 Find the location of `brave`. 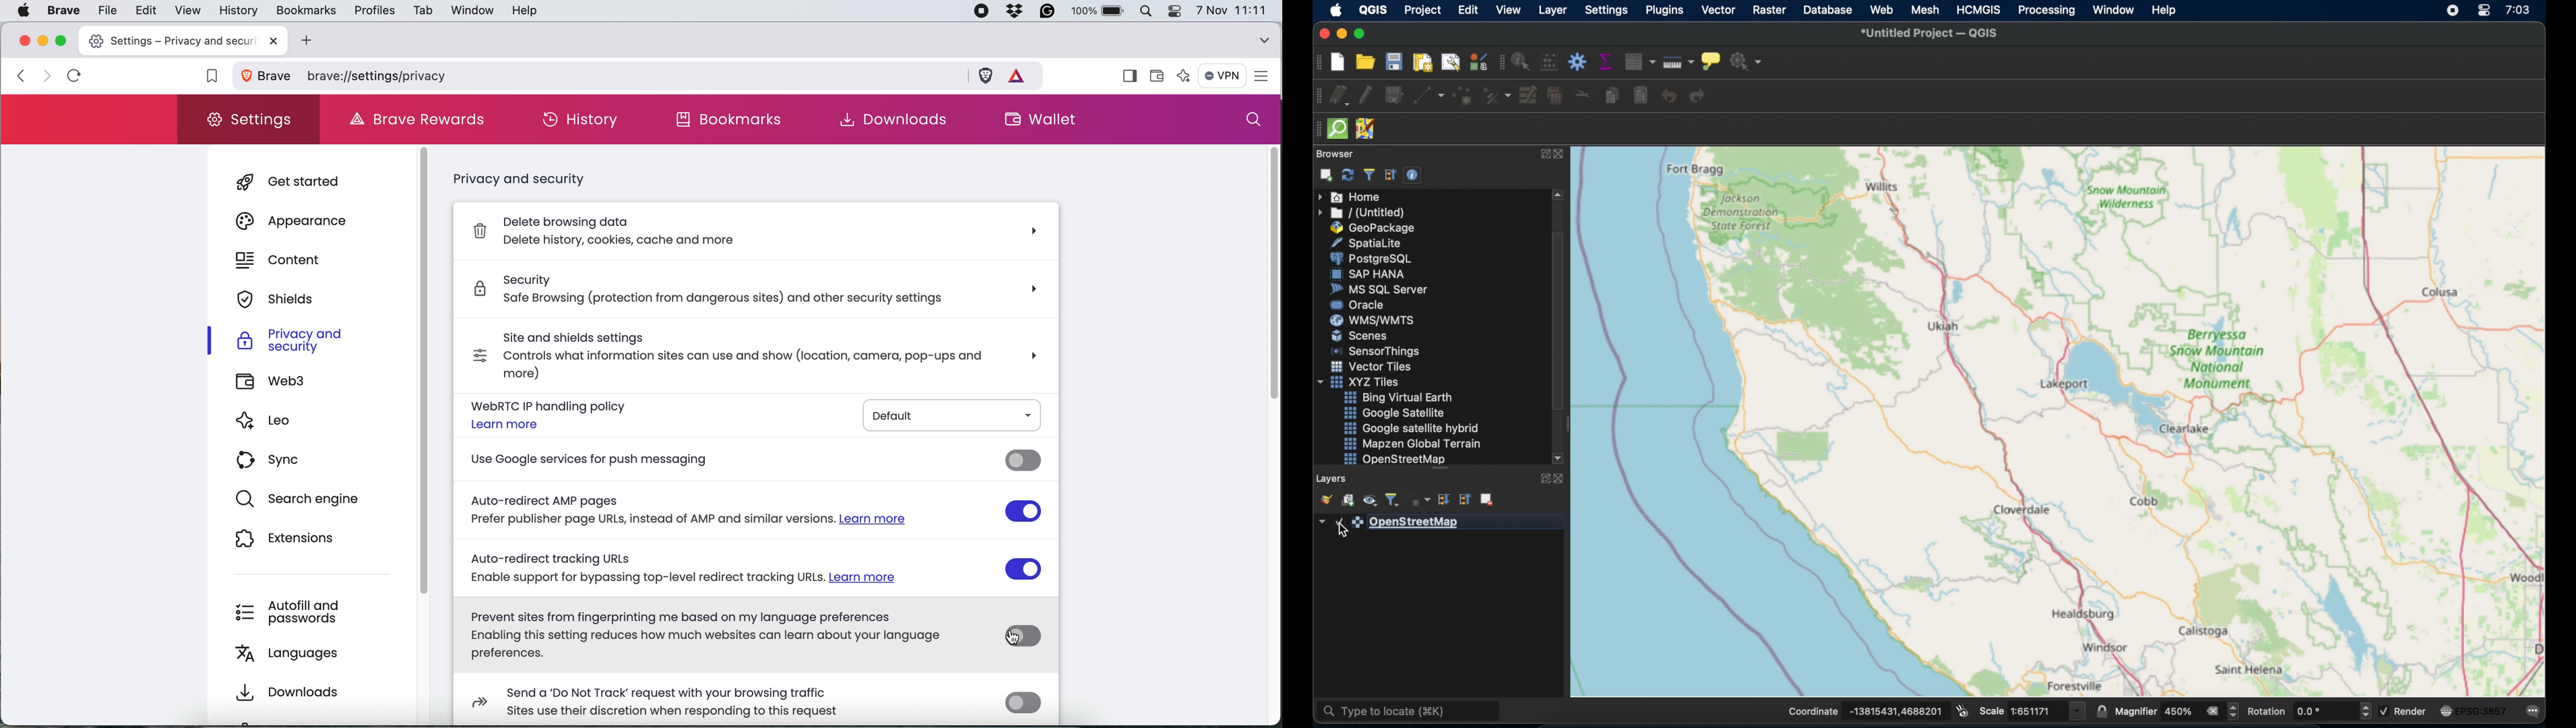

brave is located at coordinates (64, 11).